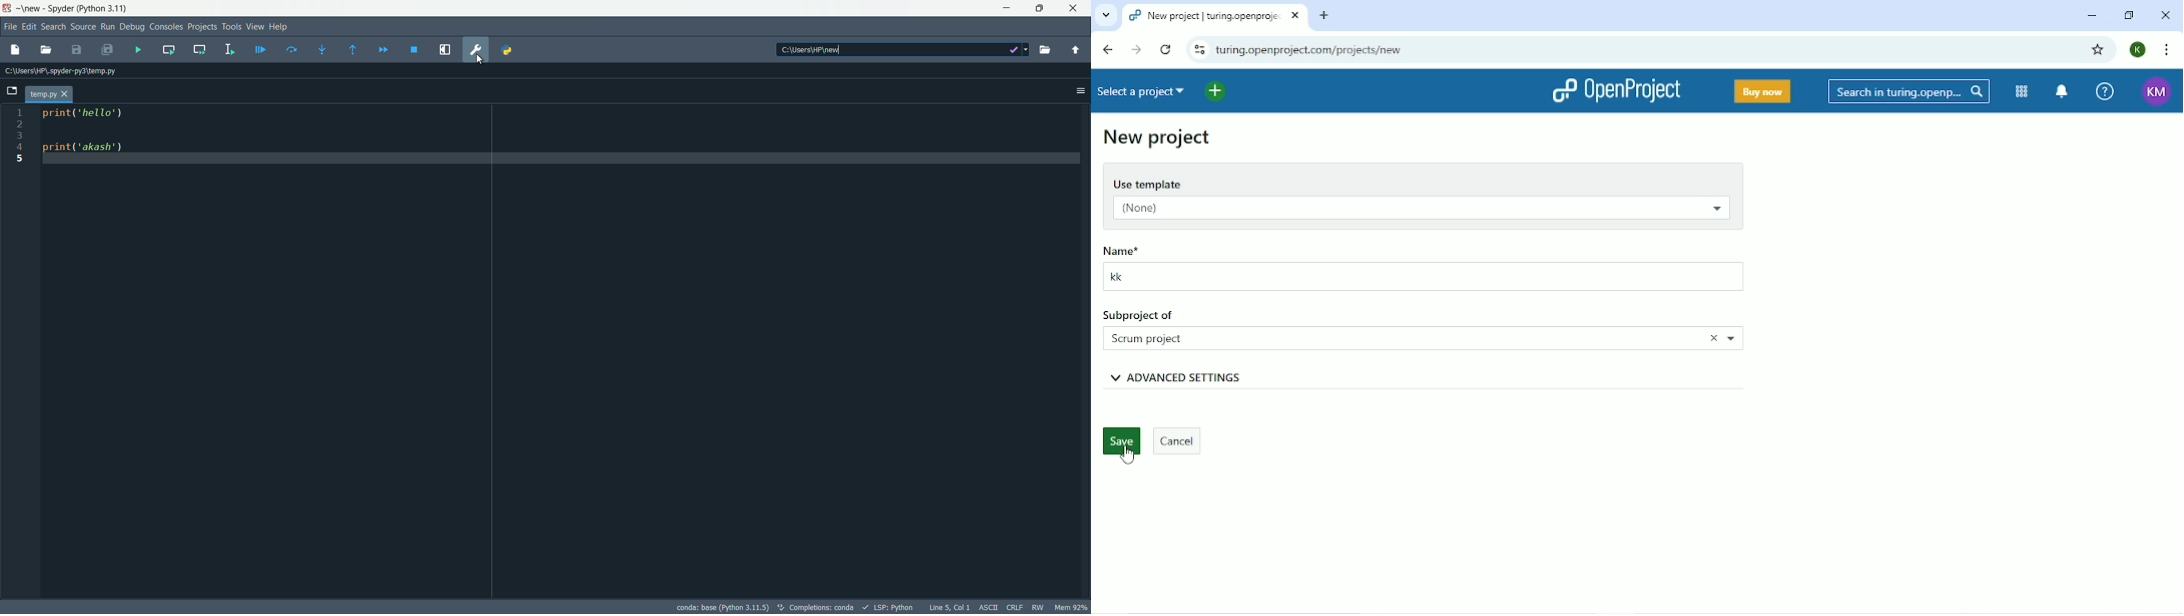  What do you see at coordinates (292, 50) in the screenshot?
I see `run current line` at bounding box center [292, 50].